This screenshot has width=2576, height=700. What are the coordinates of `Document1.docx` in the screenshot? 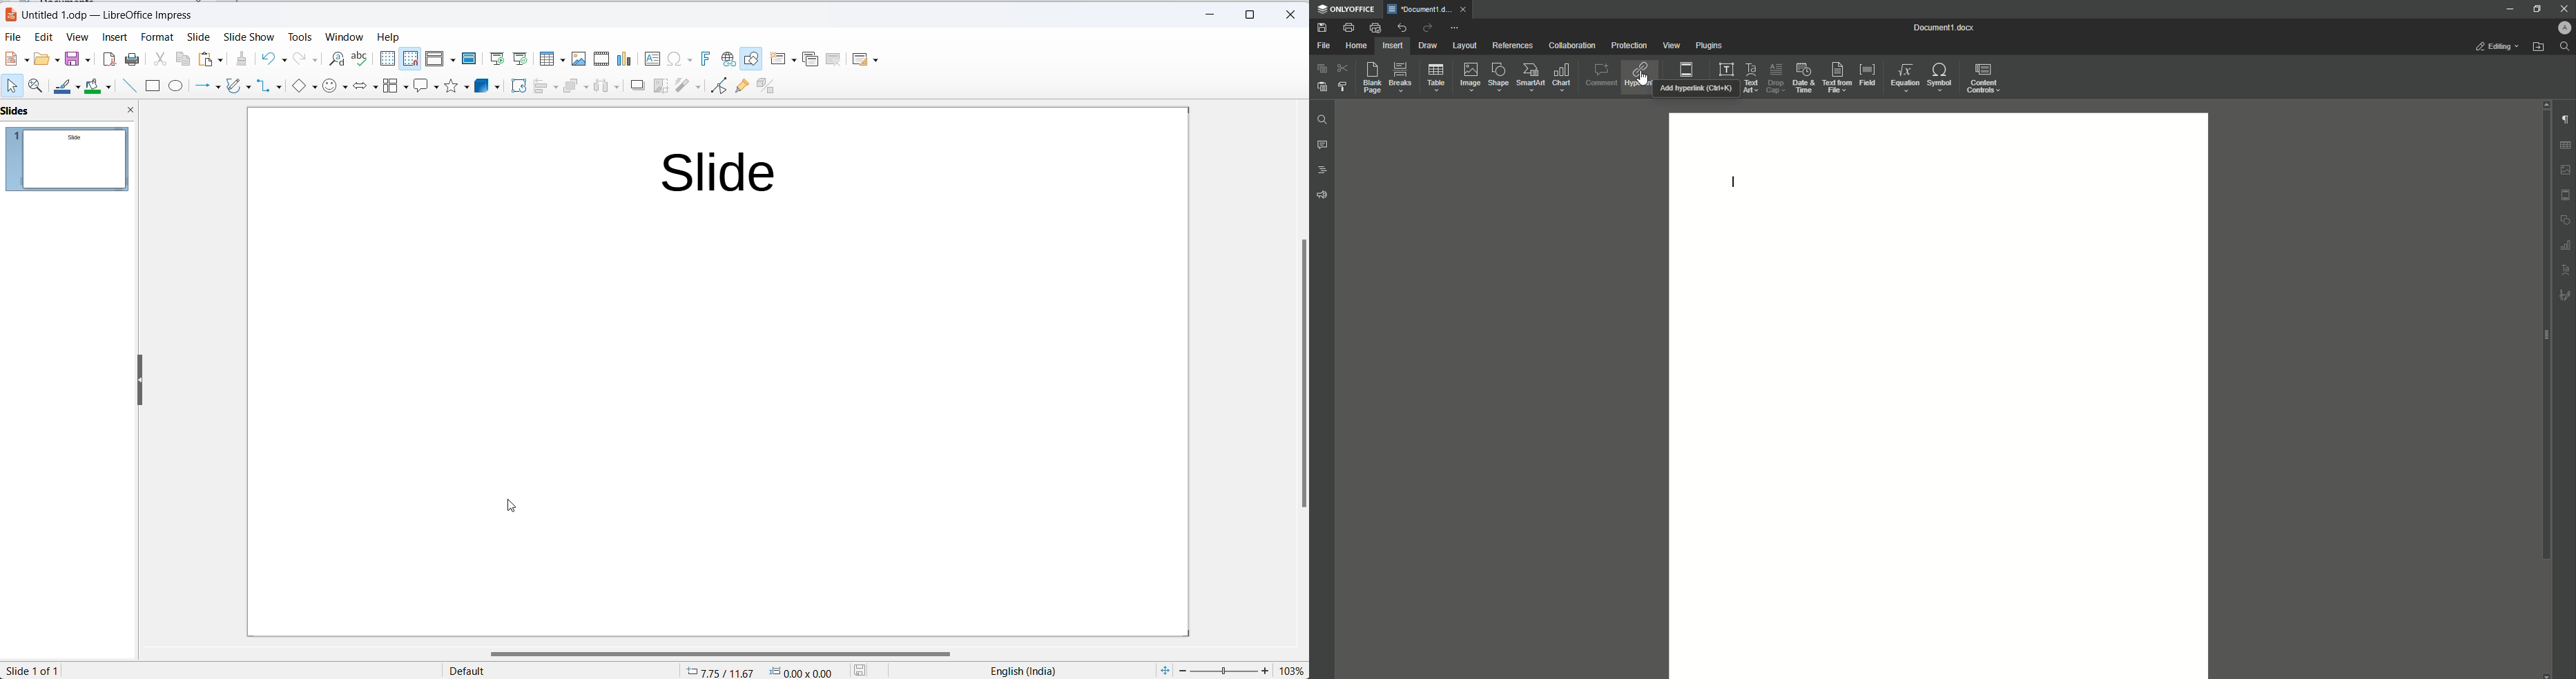 It's located at (1947, 27).